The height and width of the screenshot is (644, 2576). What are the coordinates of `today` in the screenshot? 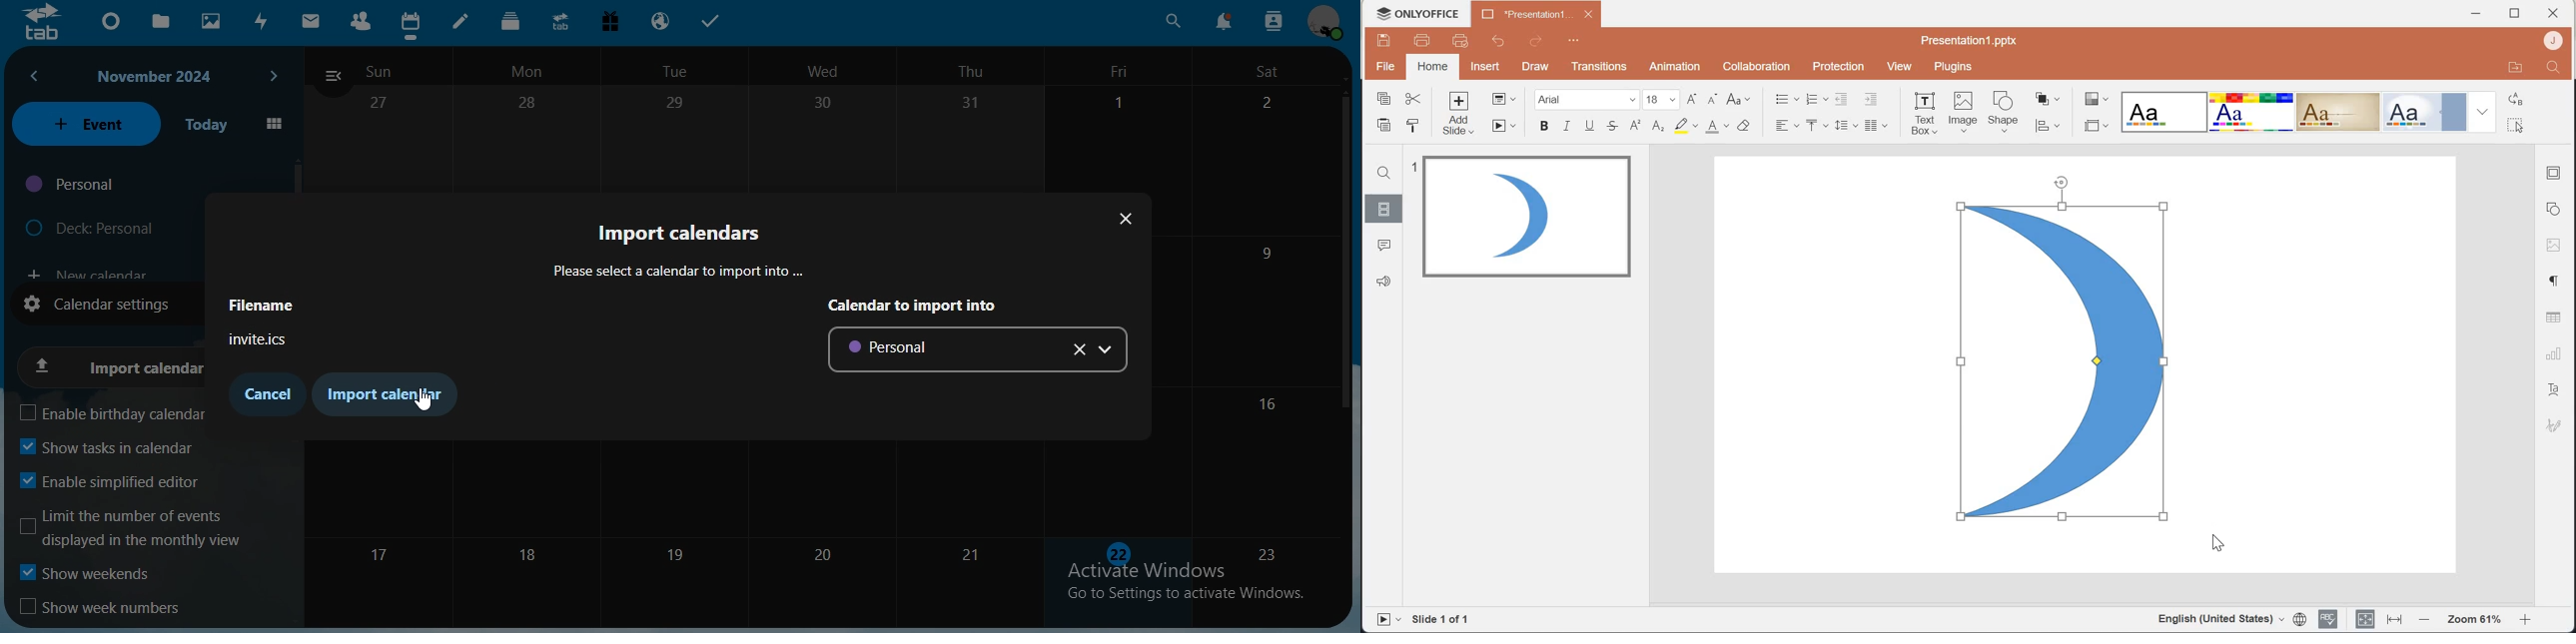 It's located at (207, 125).